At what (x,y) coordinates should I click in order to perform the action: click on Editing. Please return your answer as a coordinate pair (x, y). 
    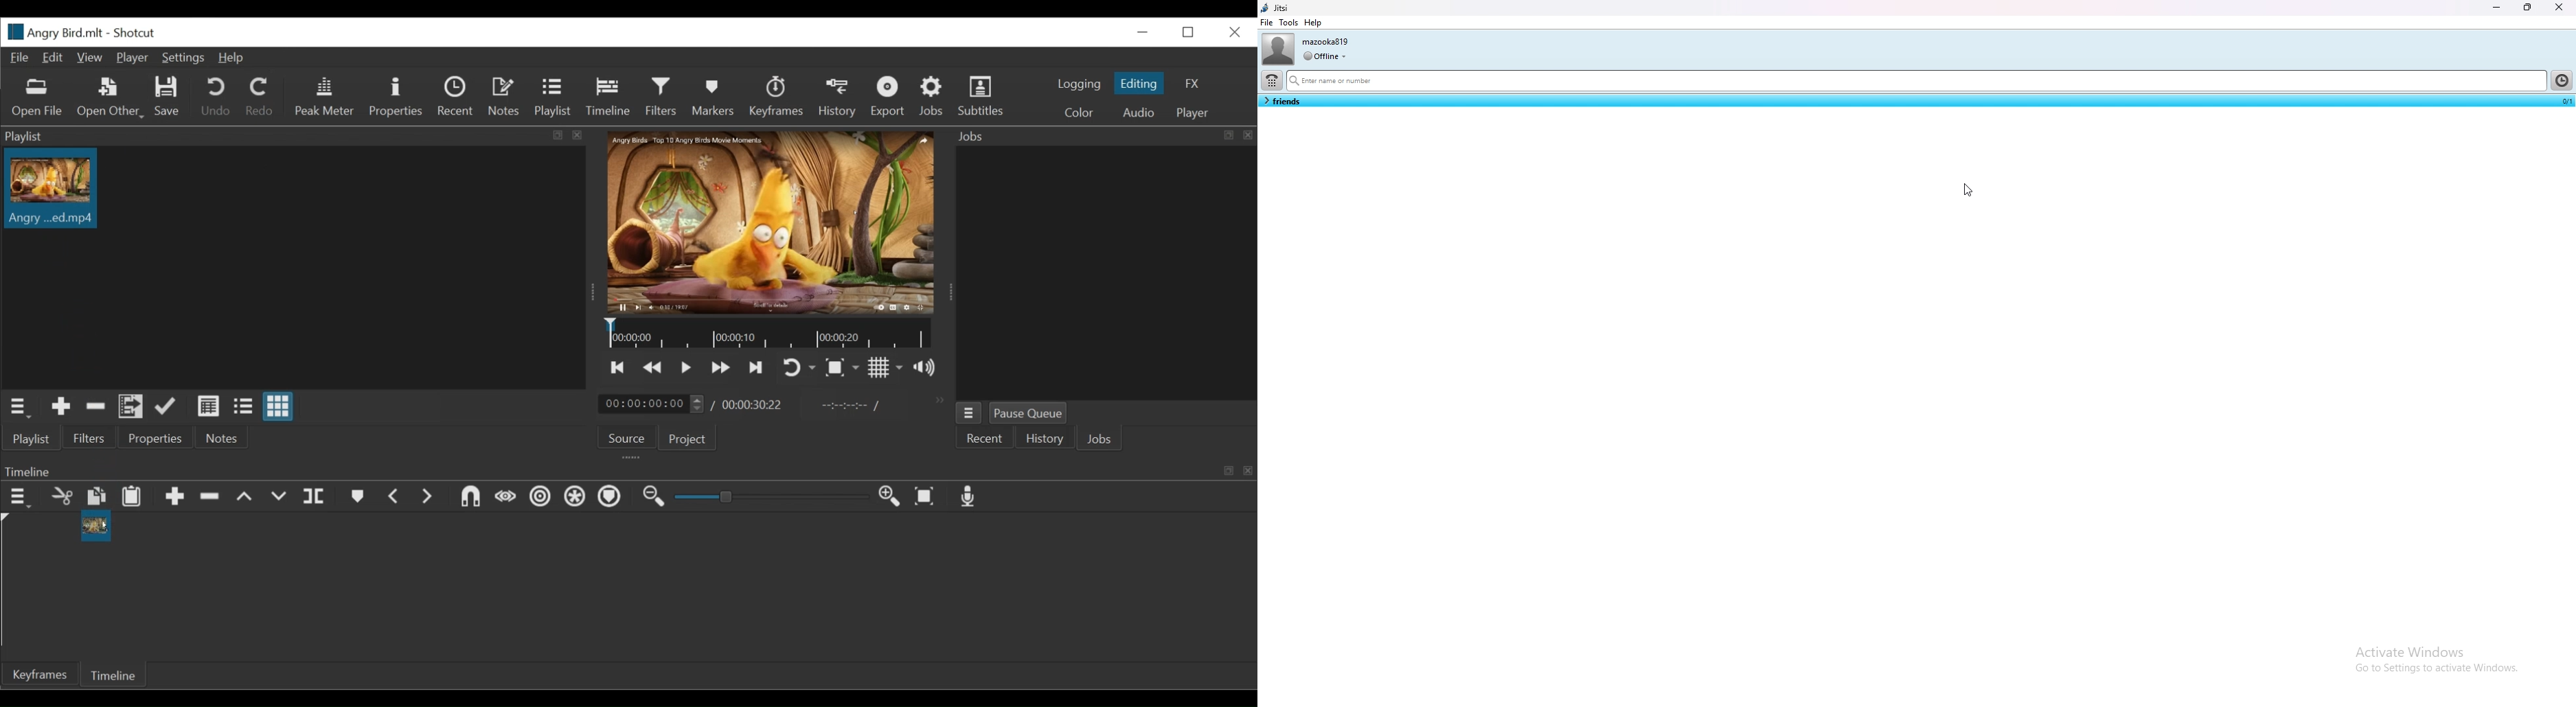
    Looking at the image, I should click on (1138, 82).